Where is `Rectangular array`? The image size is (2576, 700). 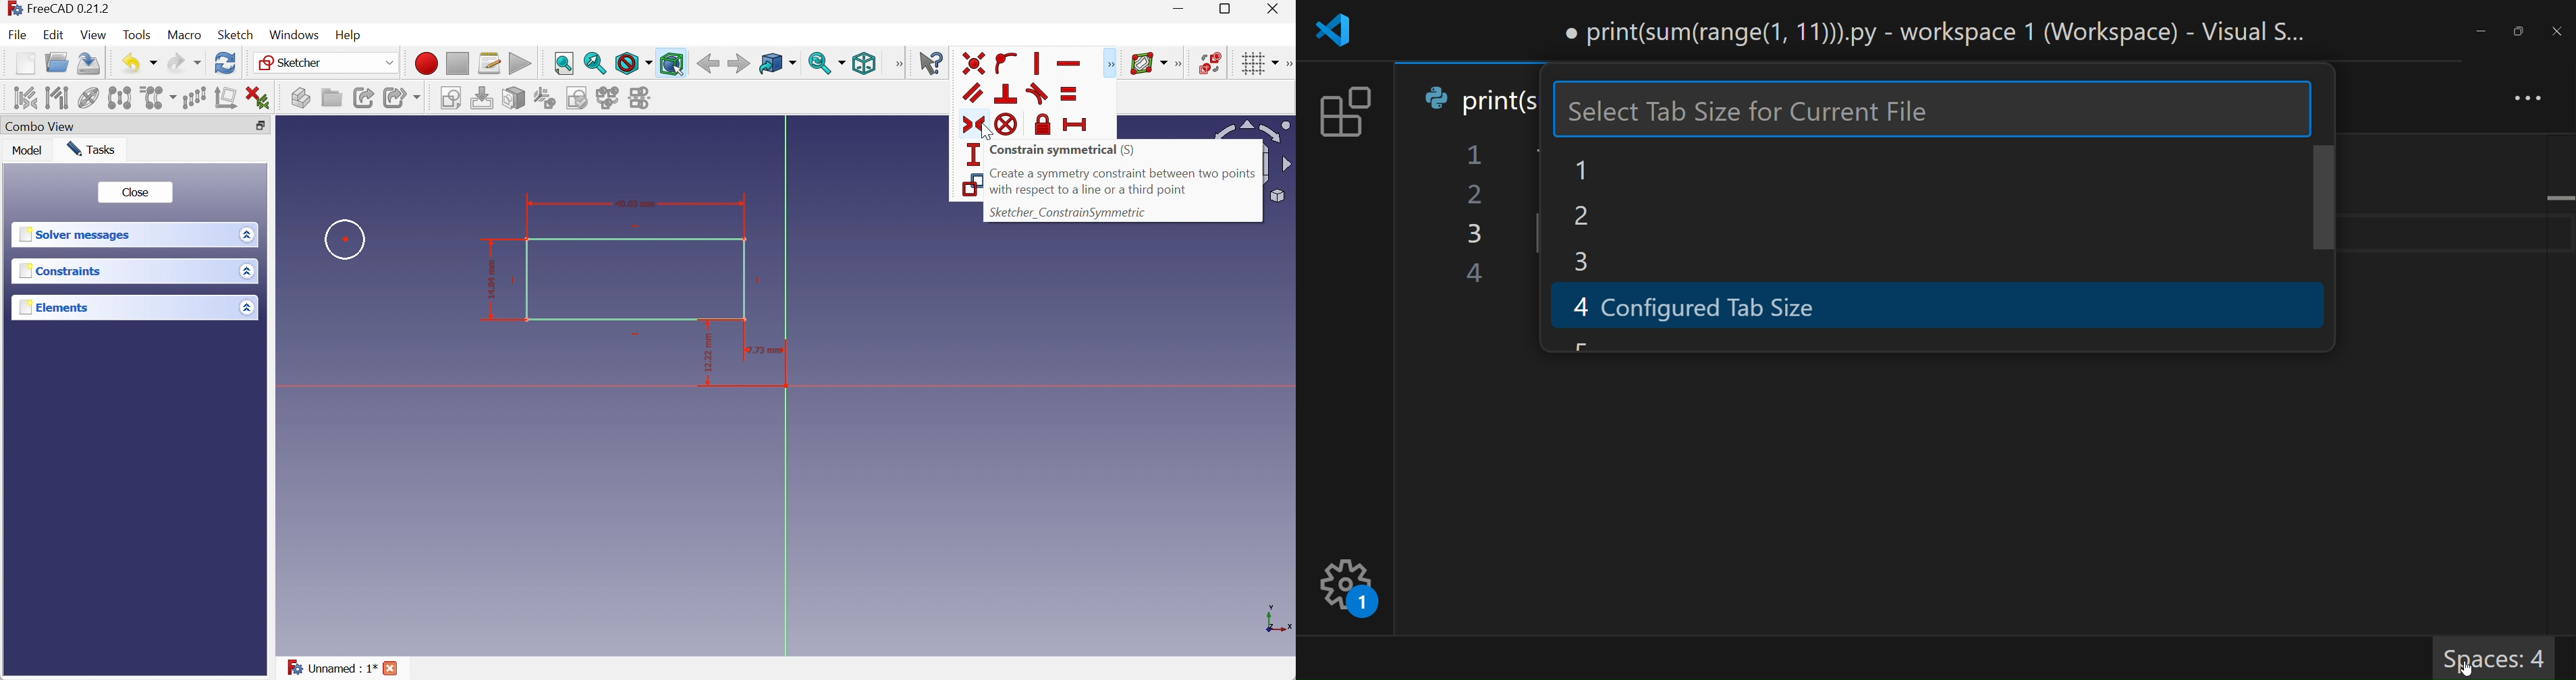 Rectangular array is located at coordinates (195, 98).